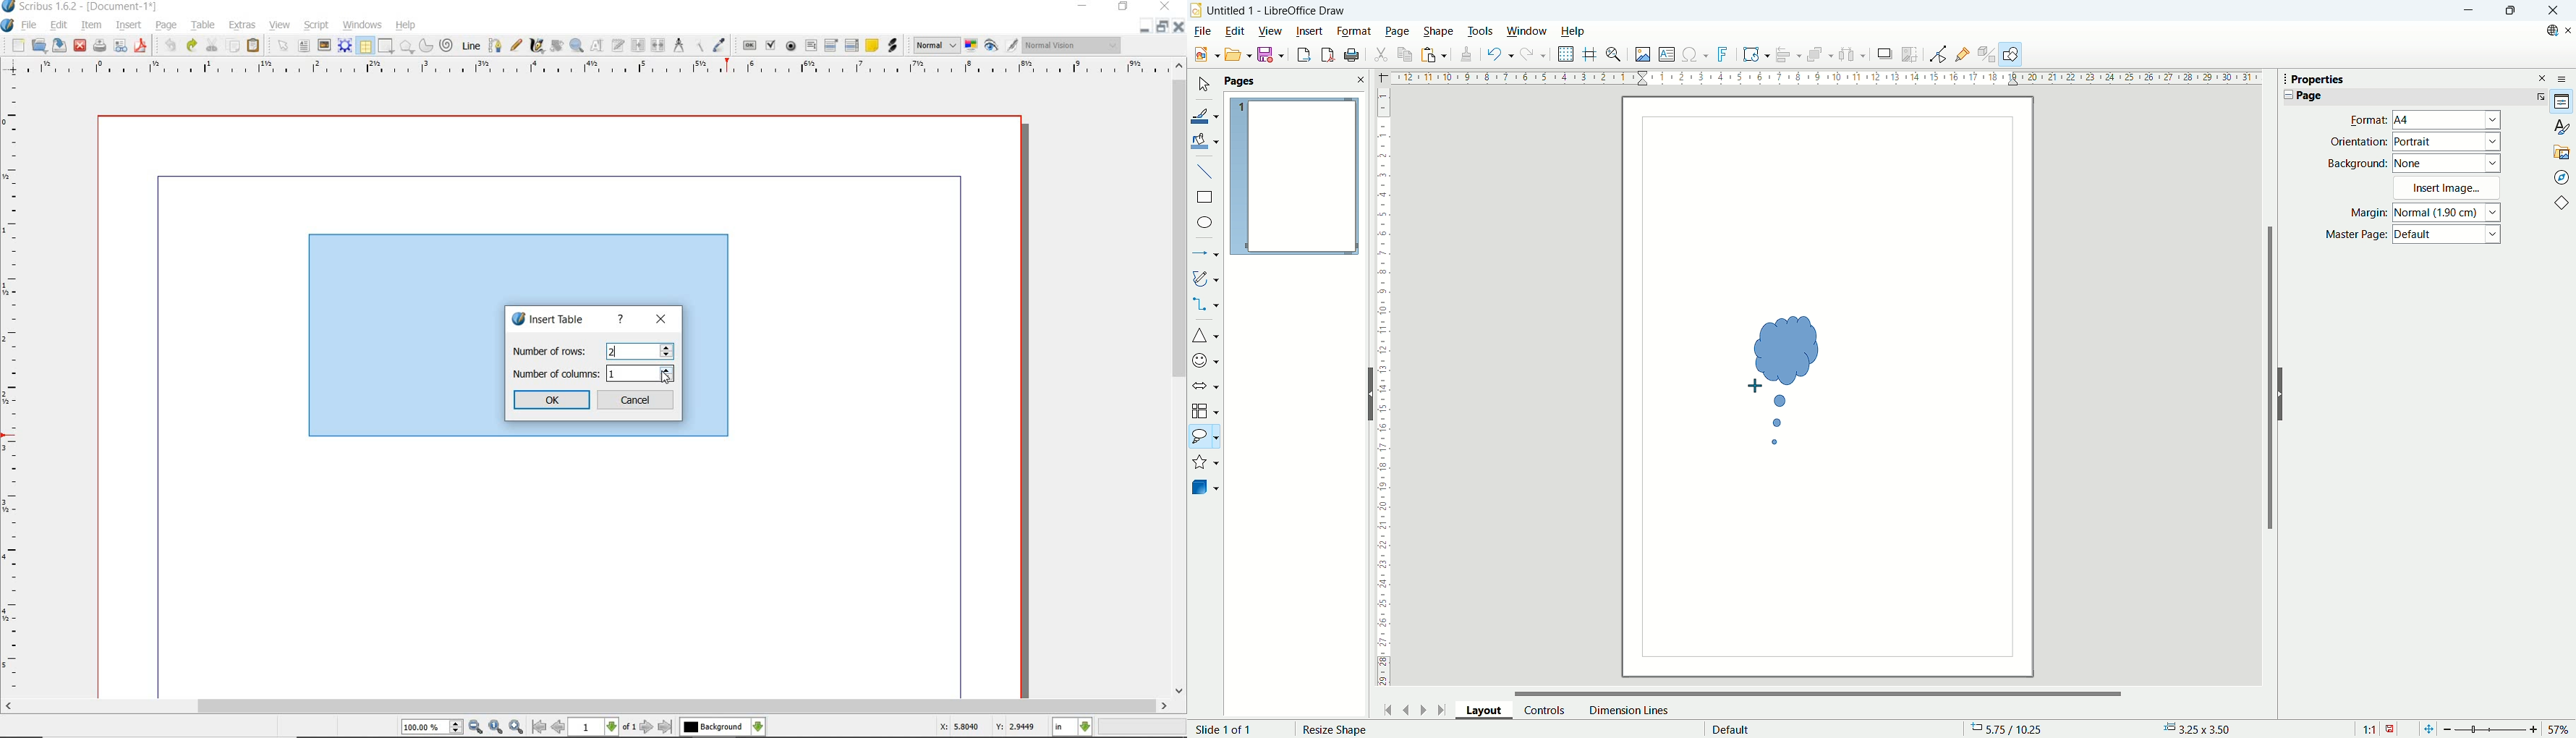  I want to click on Vertival scroll bar, so click(2267, 385).